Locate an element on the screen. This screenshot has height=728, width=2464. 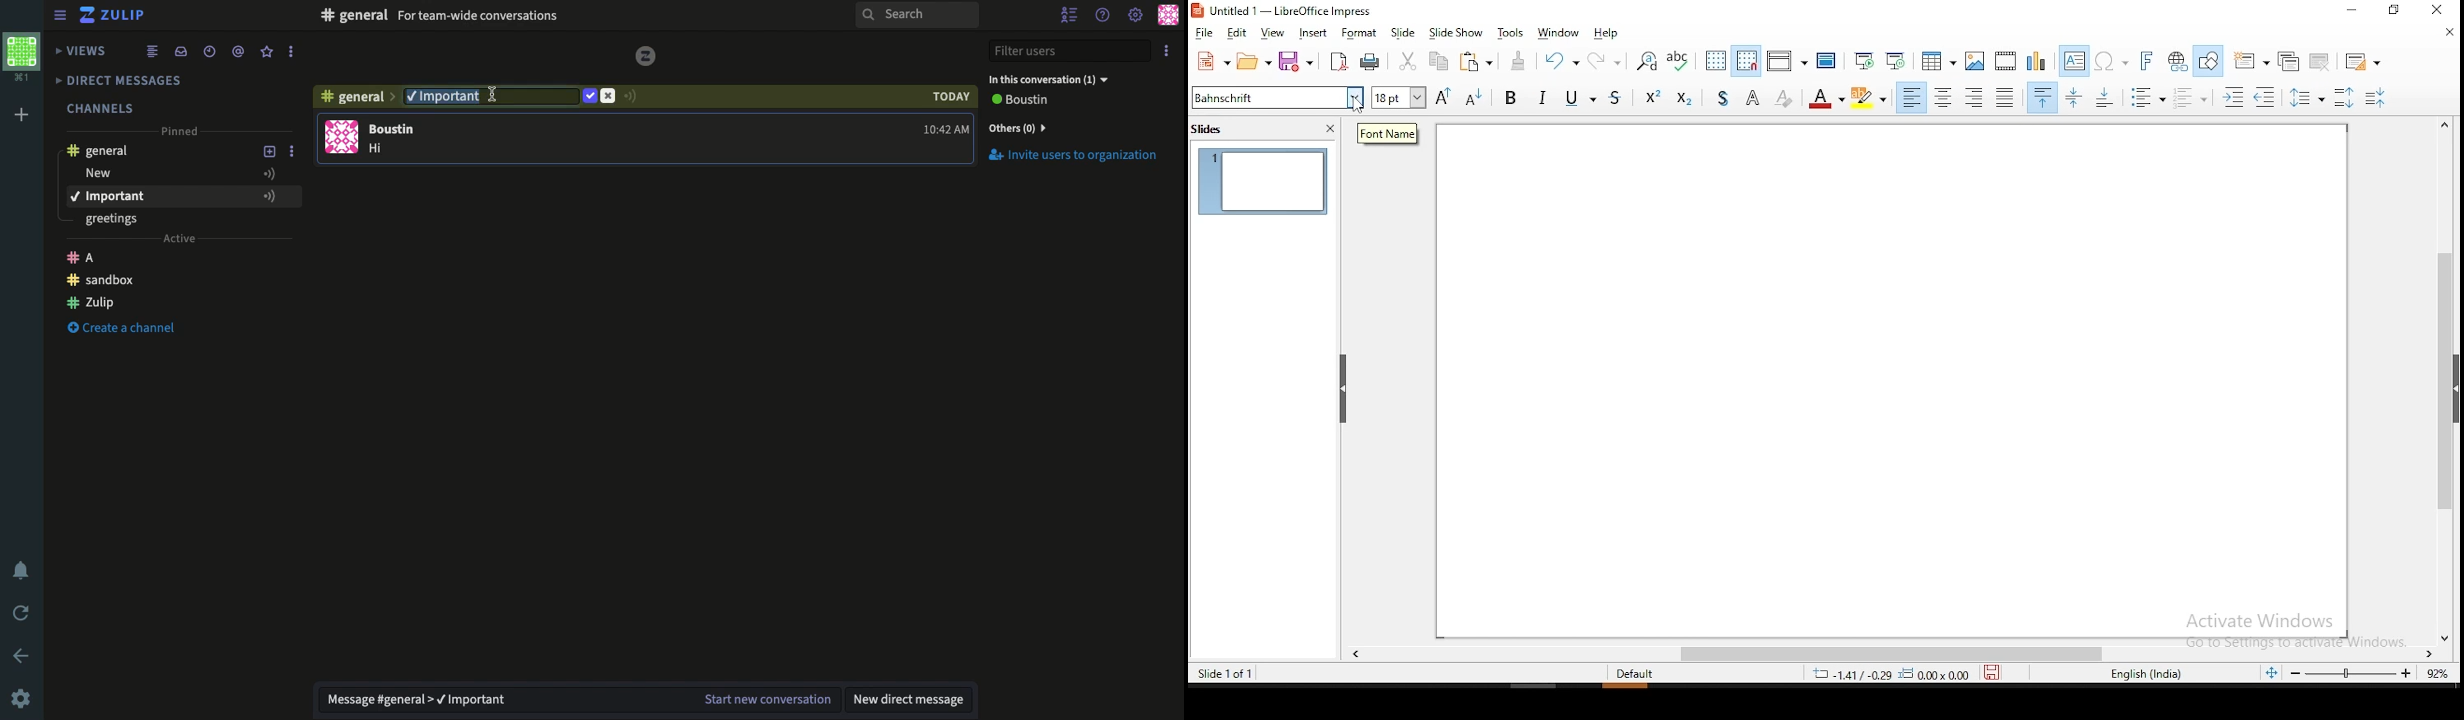
table is located at coordinates (1937, 60).